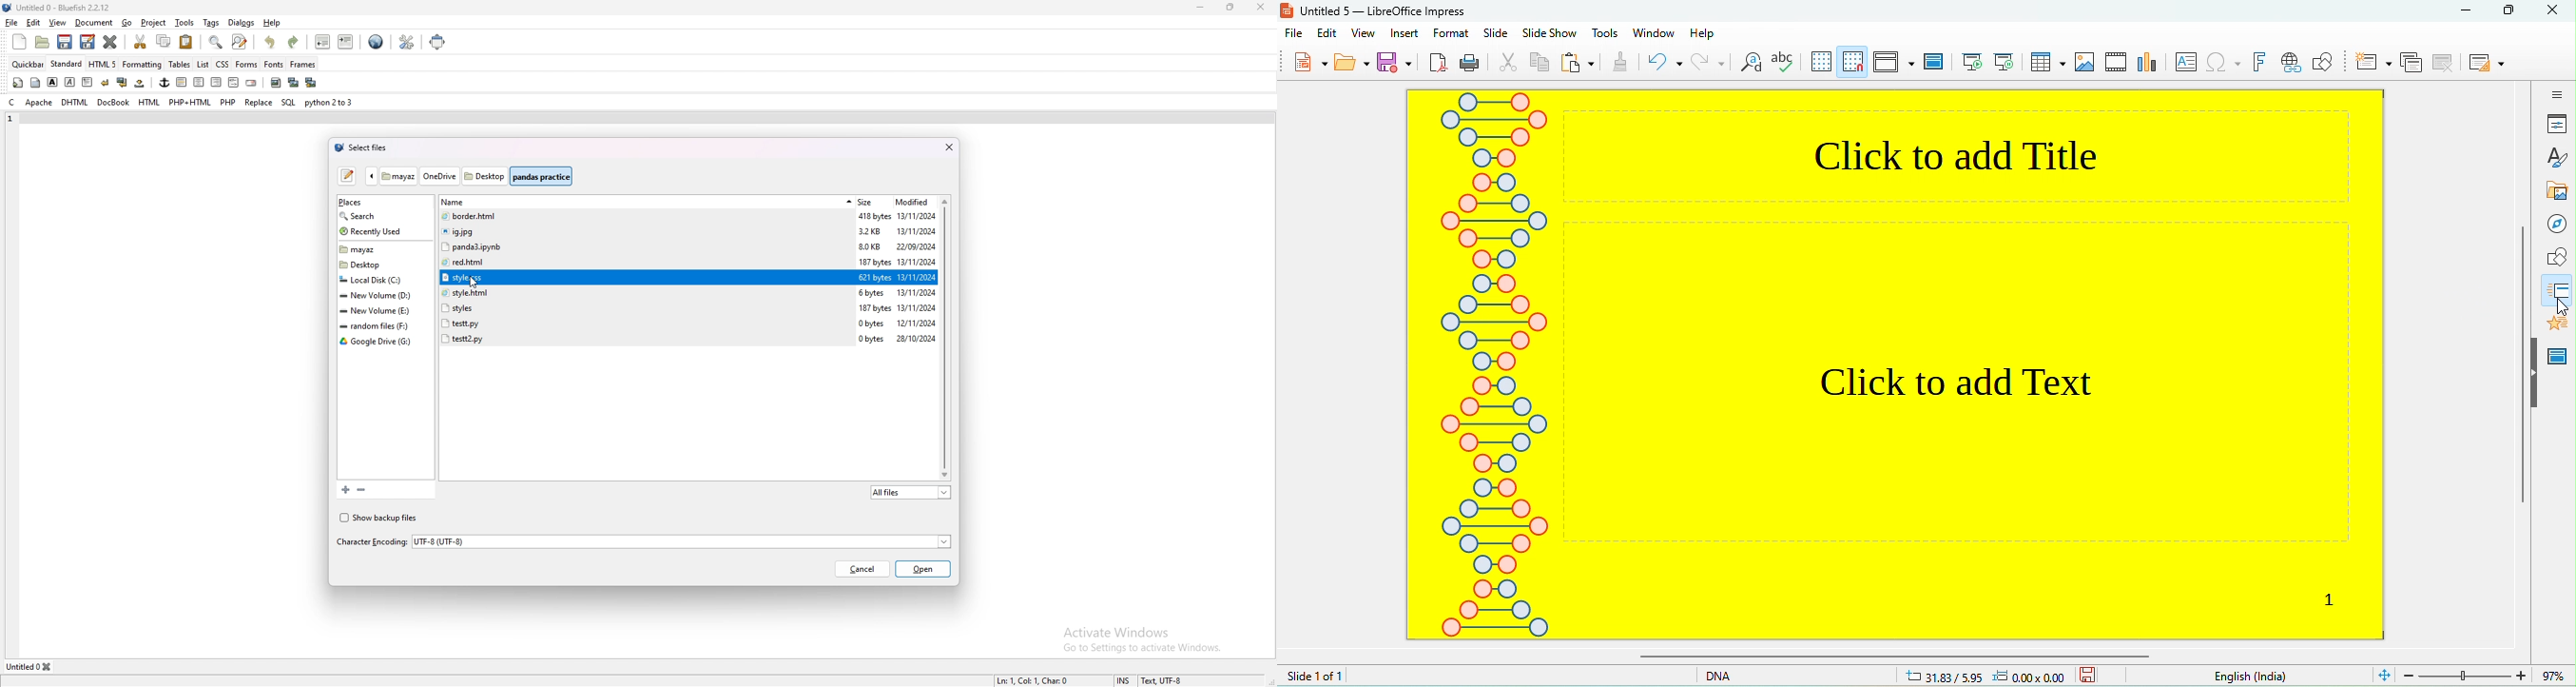  I want to click on 13/11/2024, so click(917, 232).